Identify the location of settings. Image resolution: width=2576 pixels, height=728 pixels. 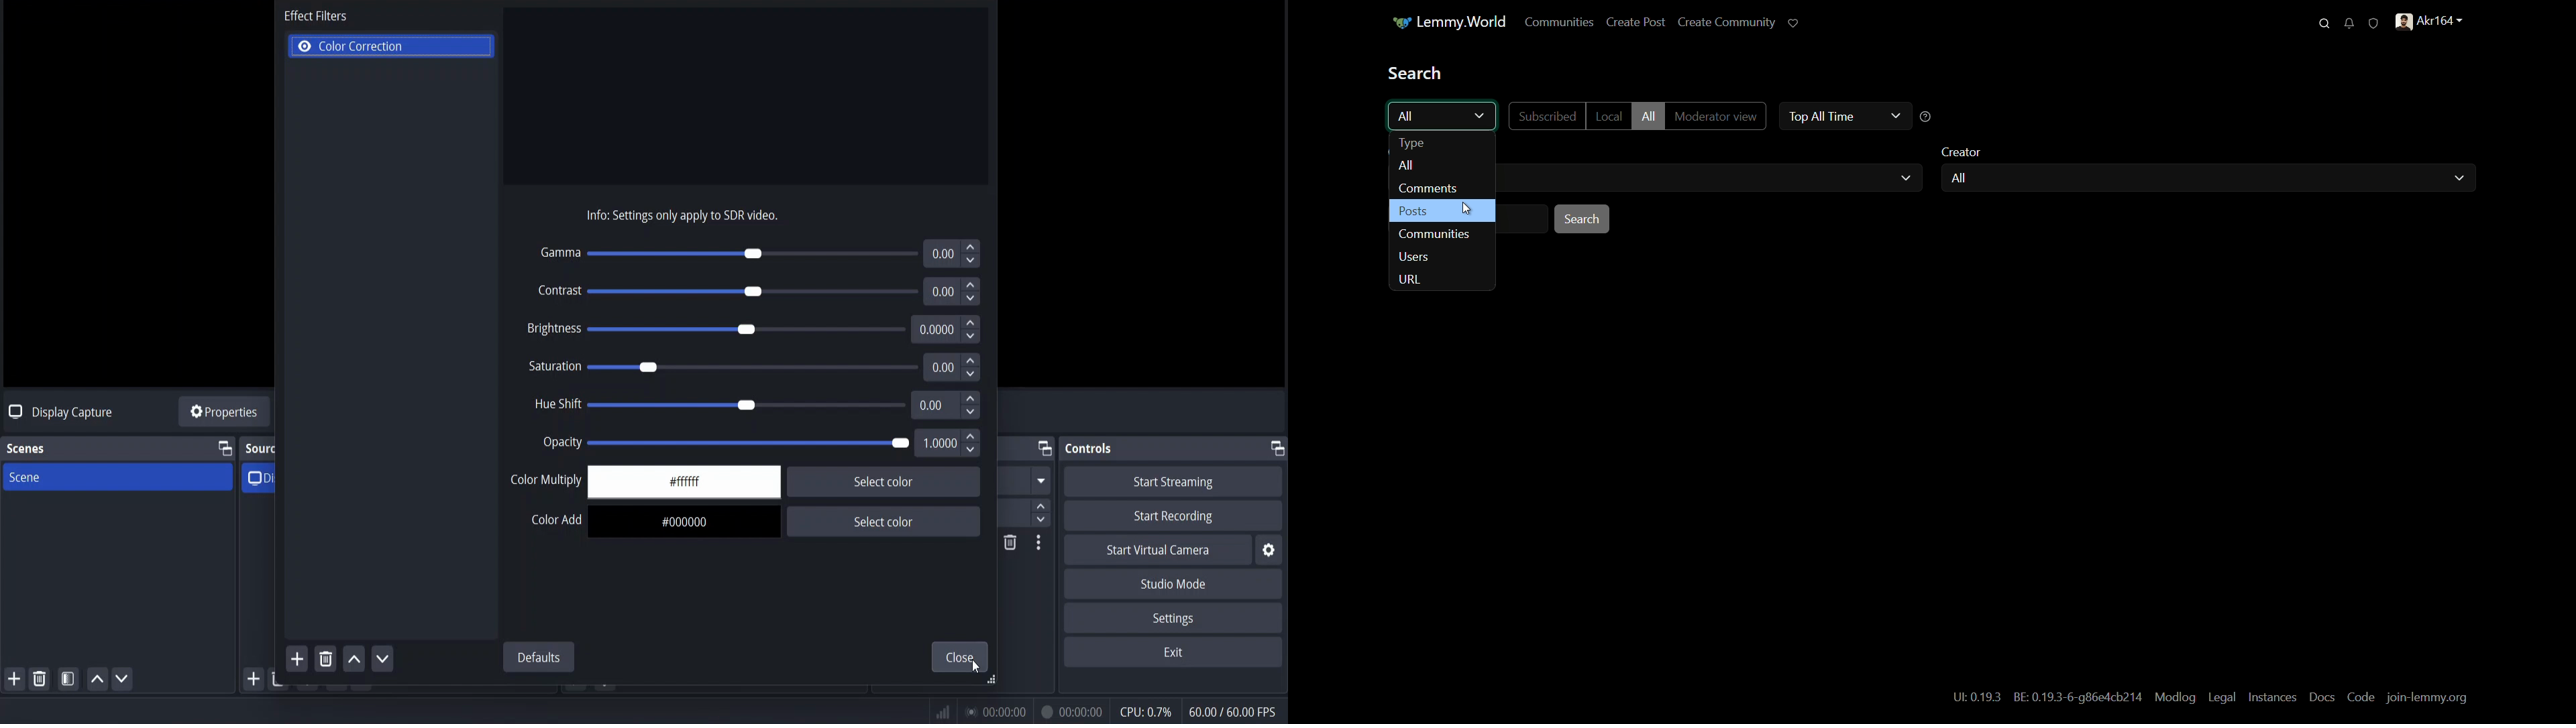
(1171, 618).